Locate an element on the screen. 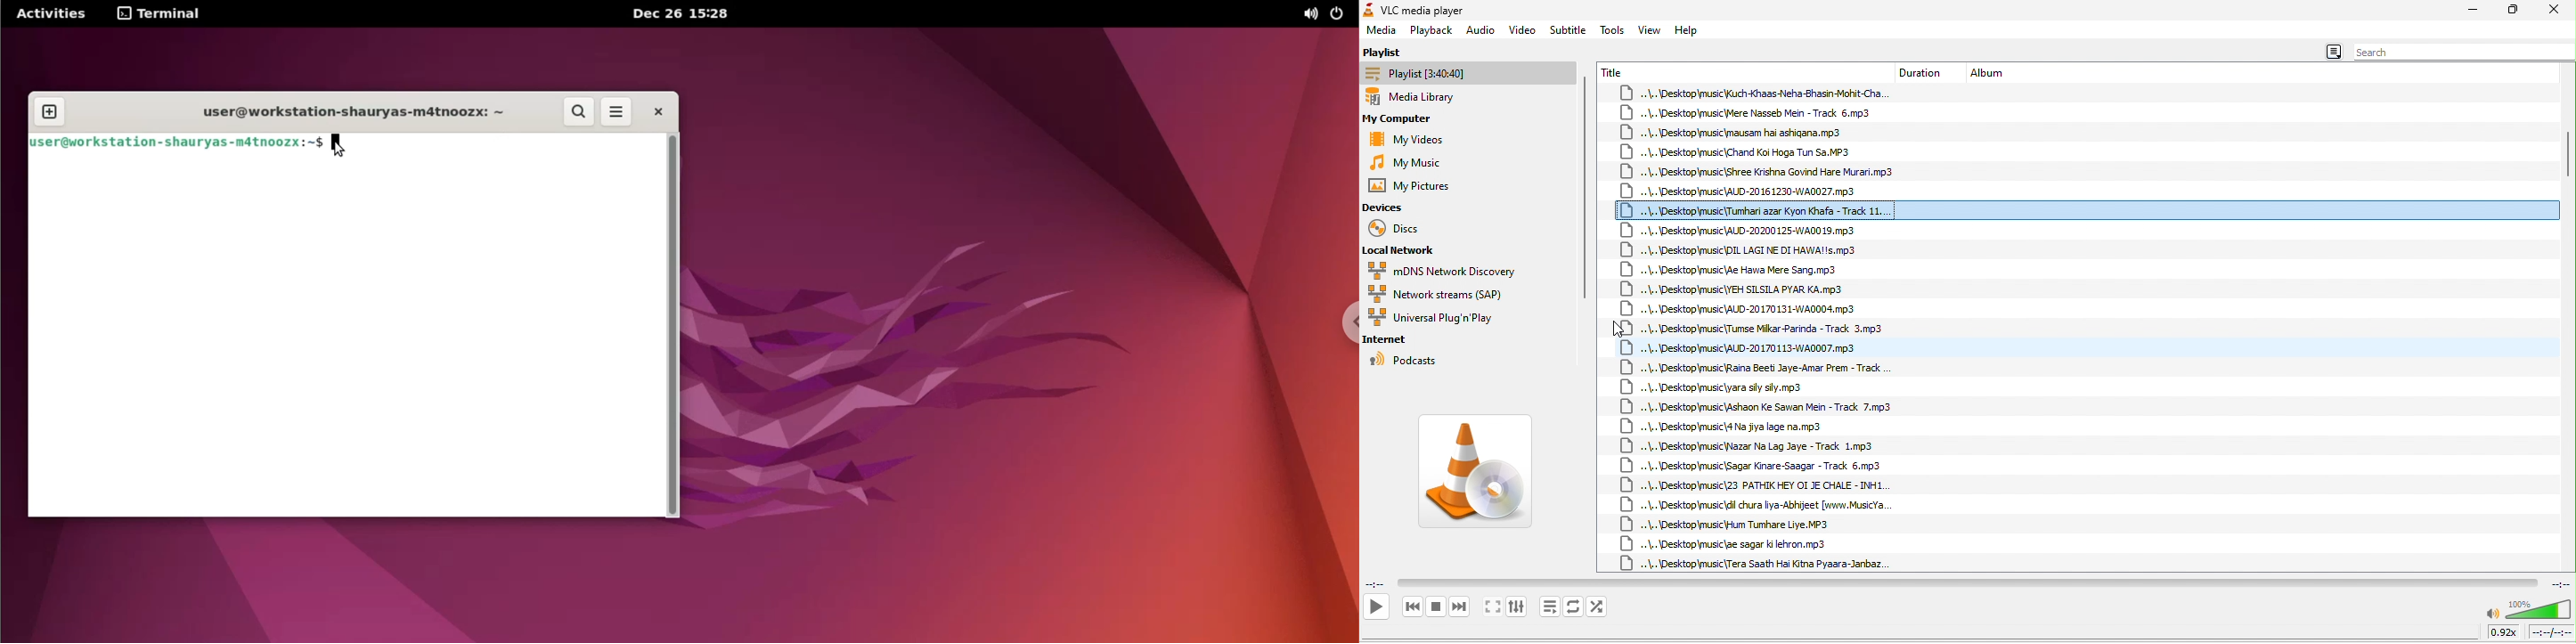 The height and width of the screenshot is (644, 2576). VLC media player is located at coordinates (1434, 9).